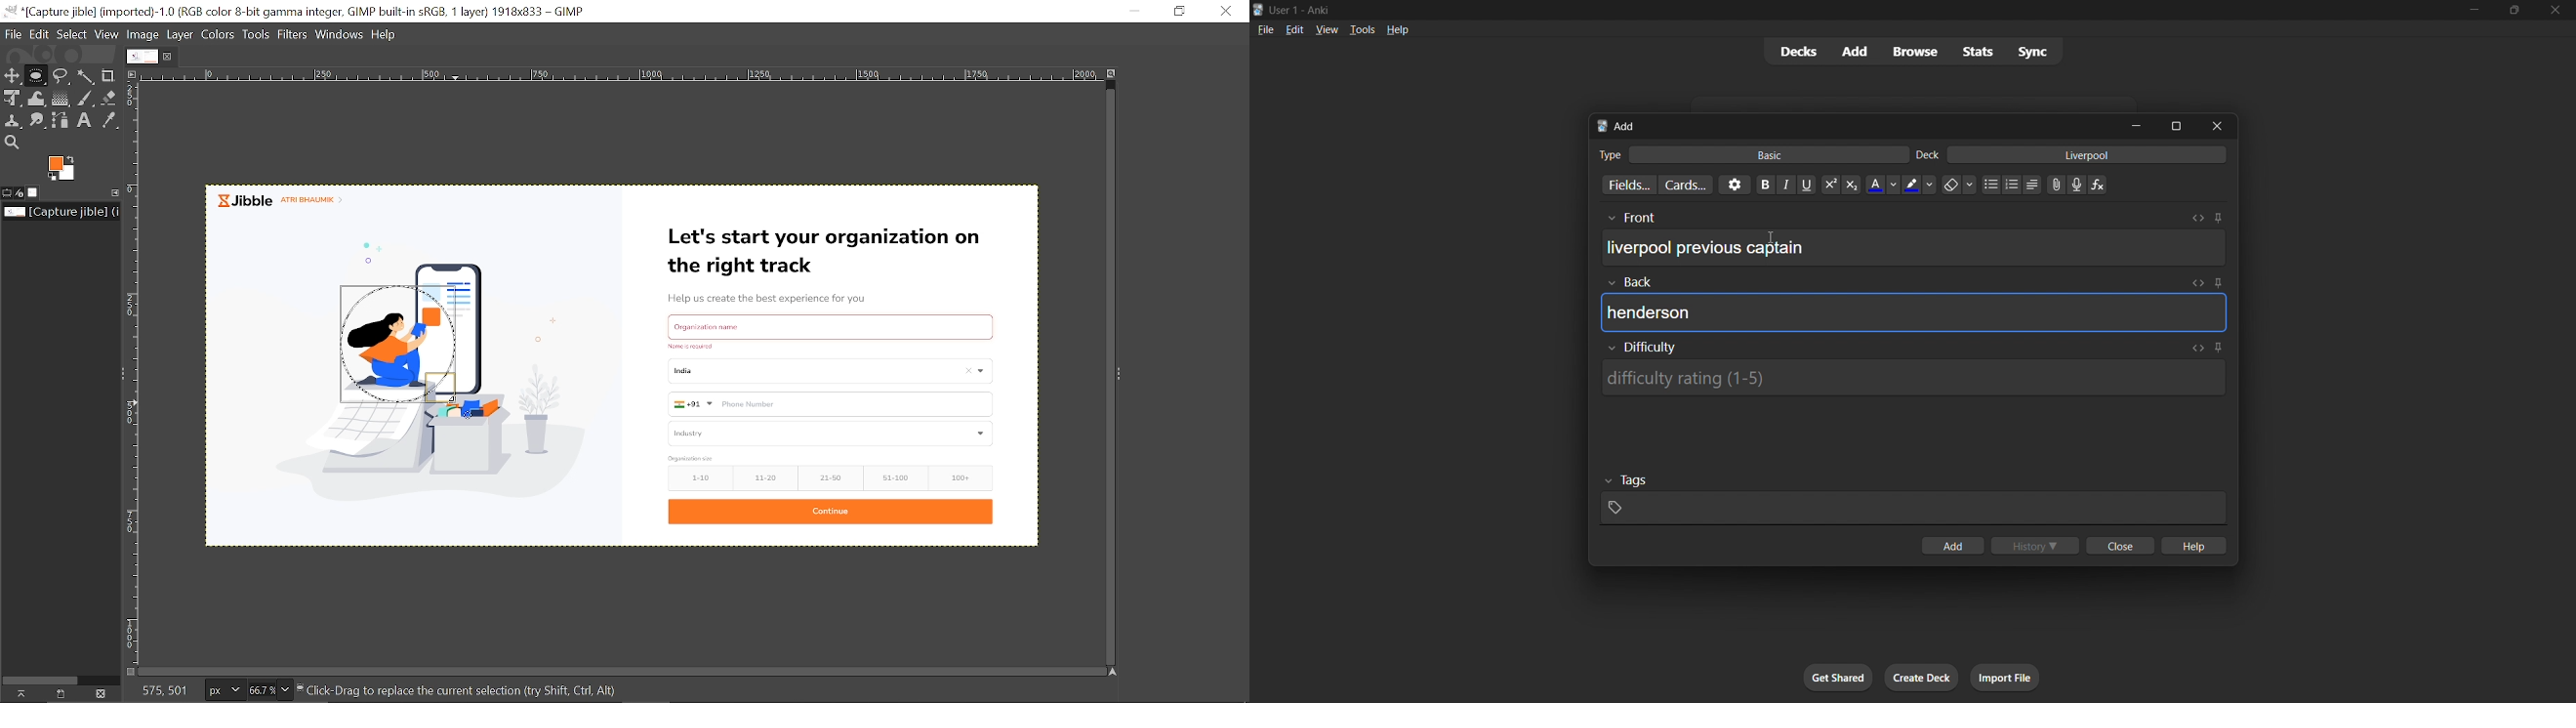 Image resolution: width=2576 pixels, height=728 pixels. What do you see at coordinates (1808, 185) in the screenshot?
I see `underline` at bounding box center [1808, 185].